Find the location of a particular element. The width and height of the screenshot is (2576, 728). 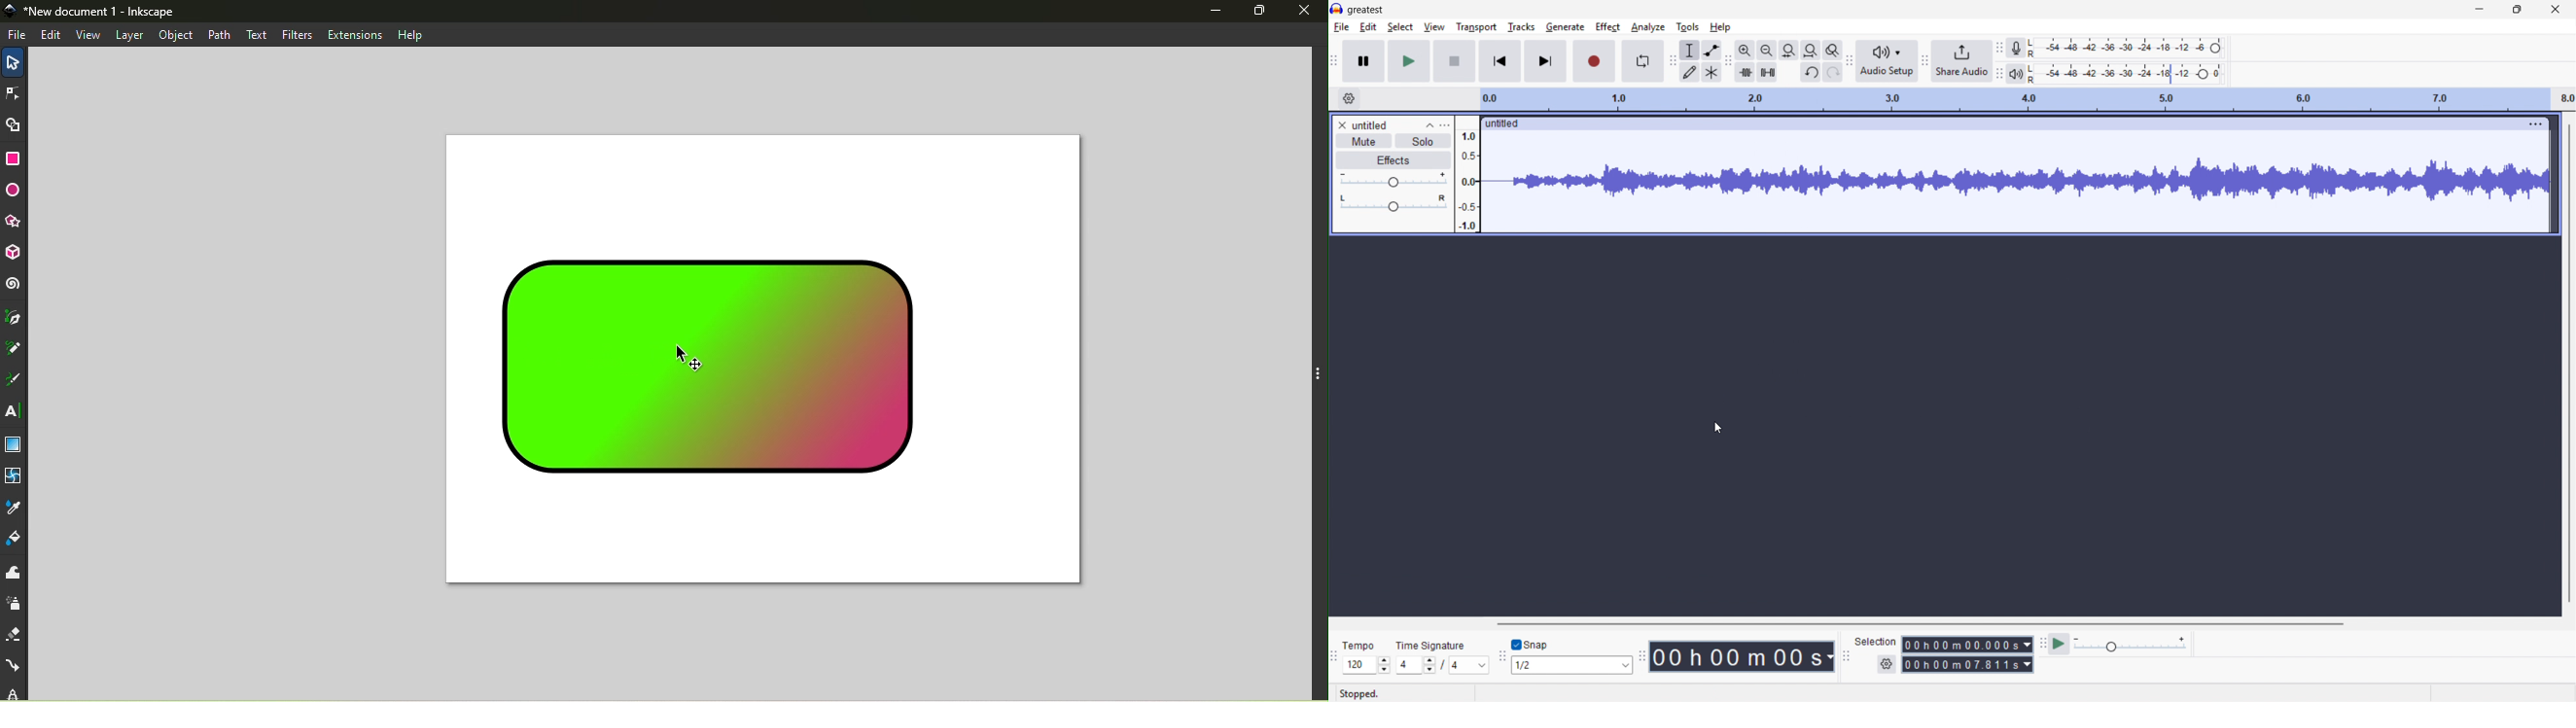

Minimize is located at coordinates (1214, 12).